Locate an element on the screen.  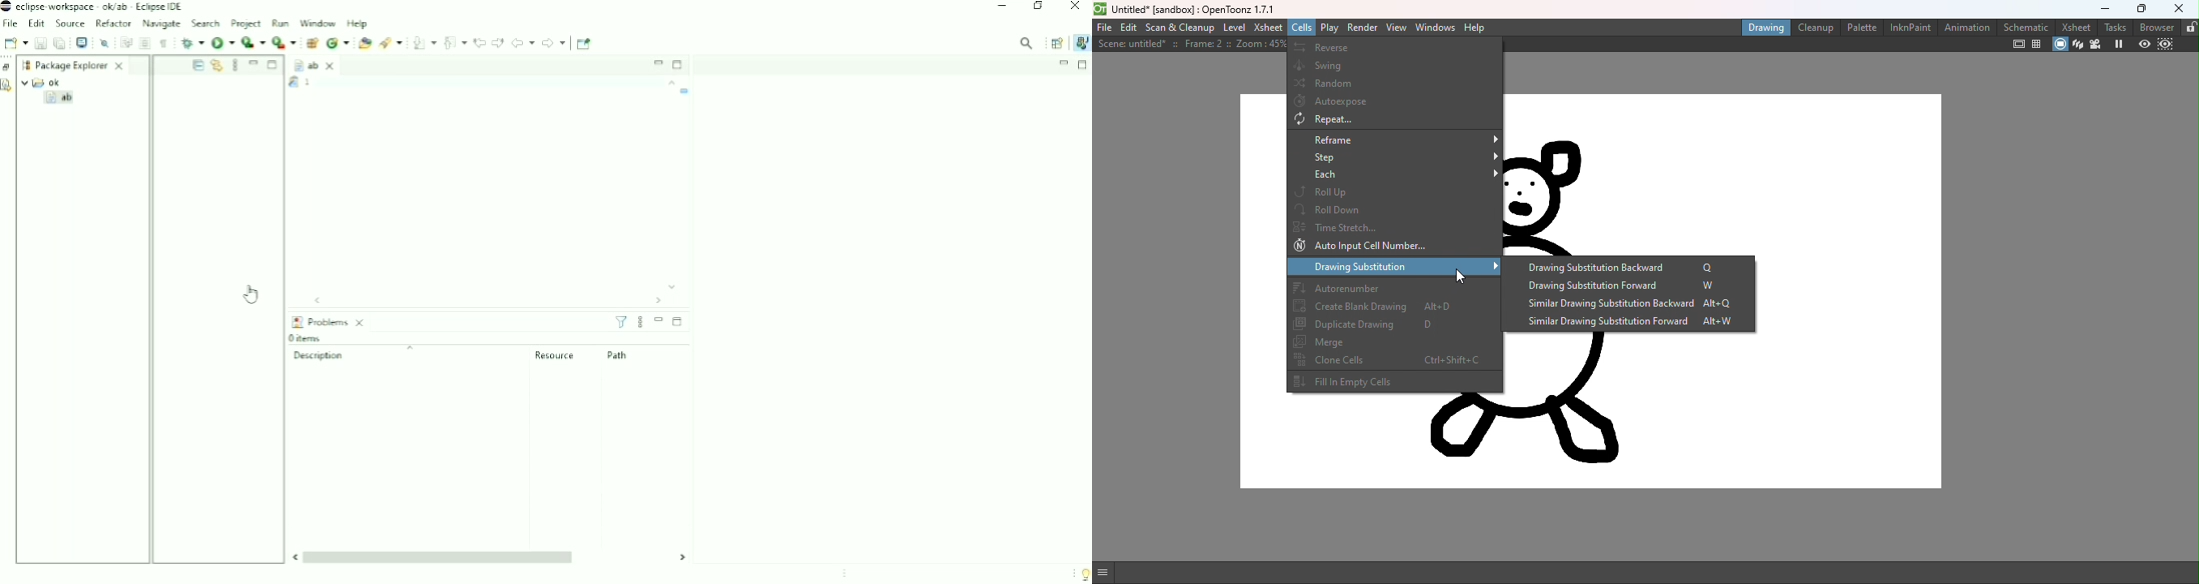
Edit is located at coordinates (36, 23).